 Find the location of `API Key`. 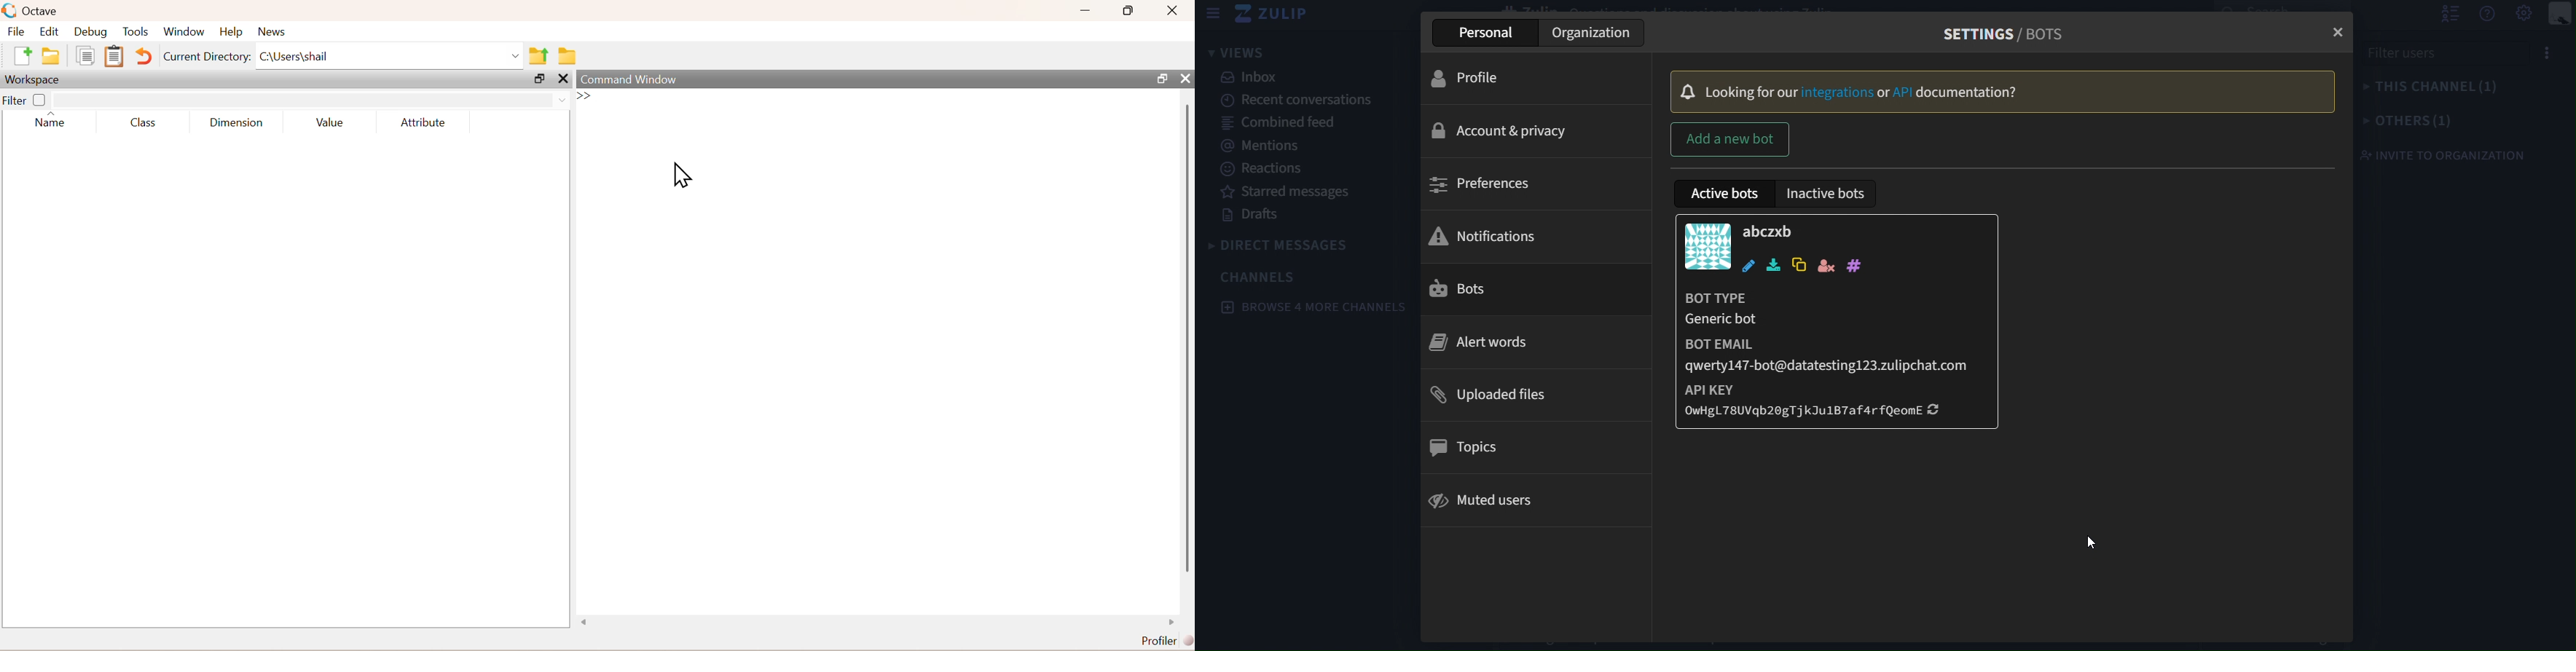

API Key is located at coordinates (1734, 390).